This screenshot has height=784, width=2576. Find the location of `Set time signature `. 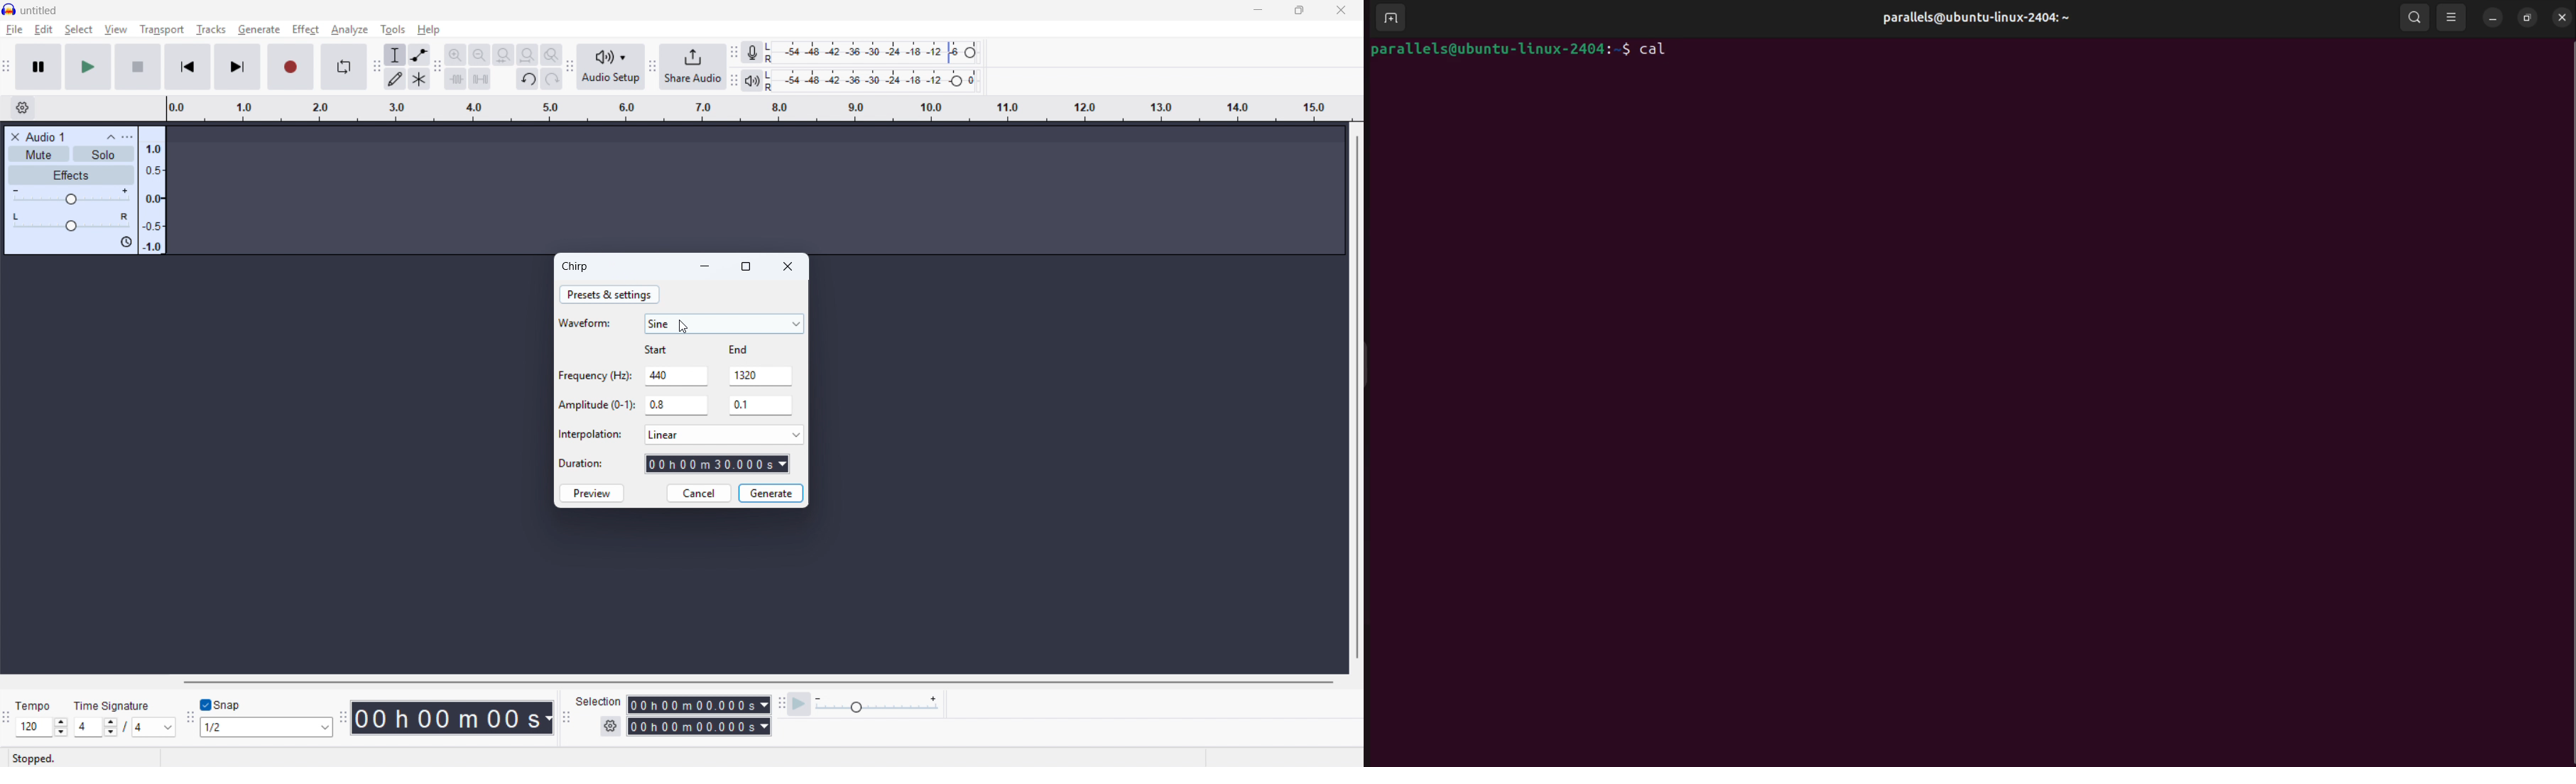

Set time signature  is located at coordinates (127, 727).